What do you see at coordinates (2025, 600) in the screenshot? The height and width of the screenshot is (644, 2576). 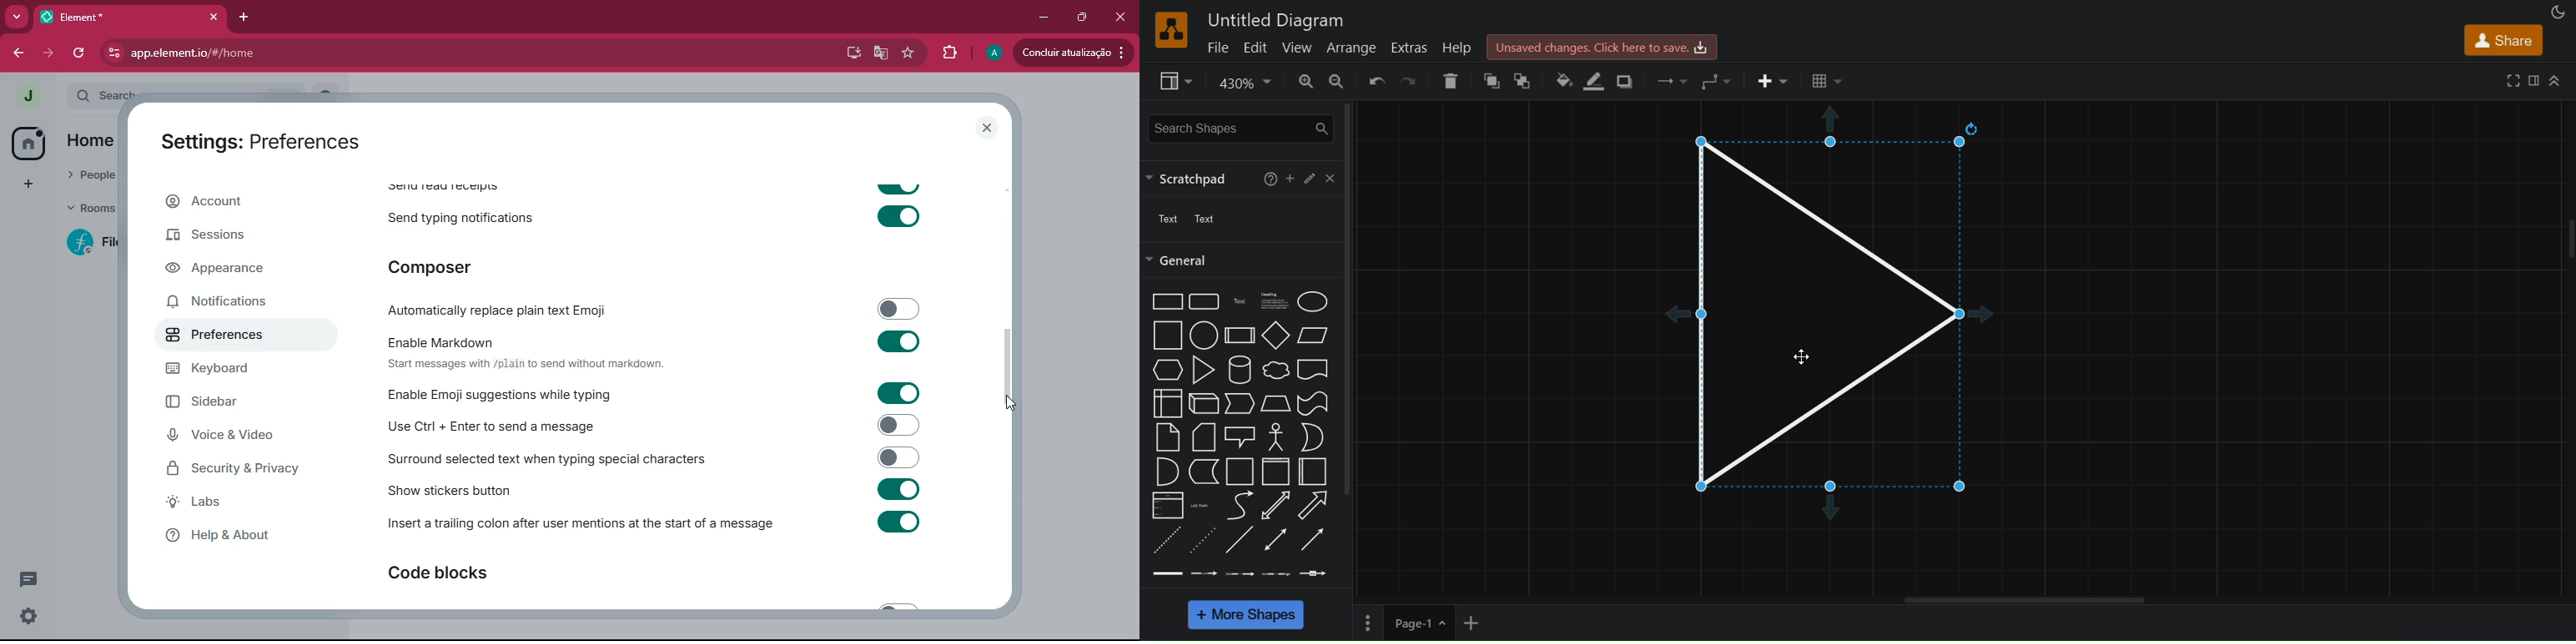 I see `Horizontal scroll bar` at bounding box center [2025, 600].